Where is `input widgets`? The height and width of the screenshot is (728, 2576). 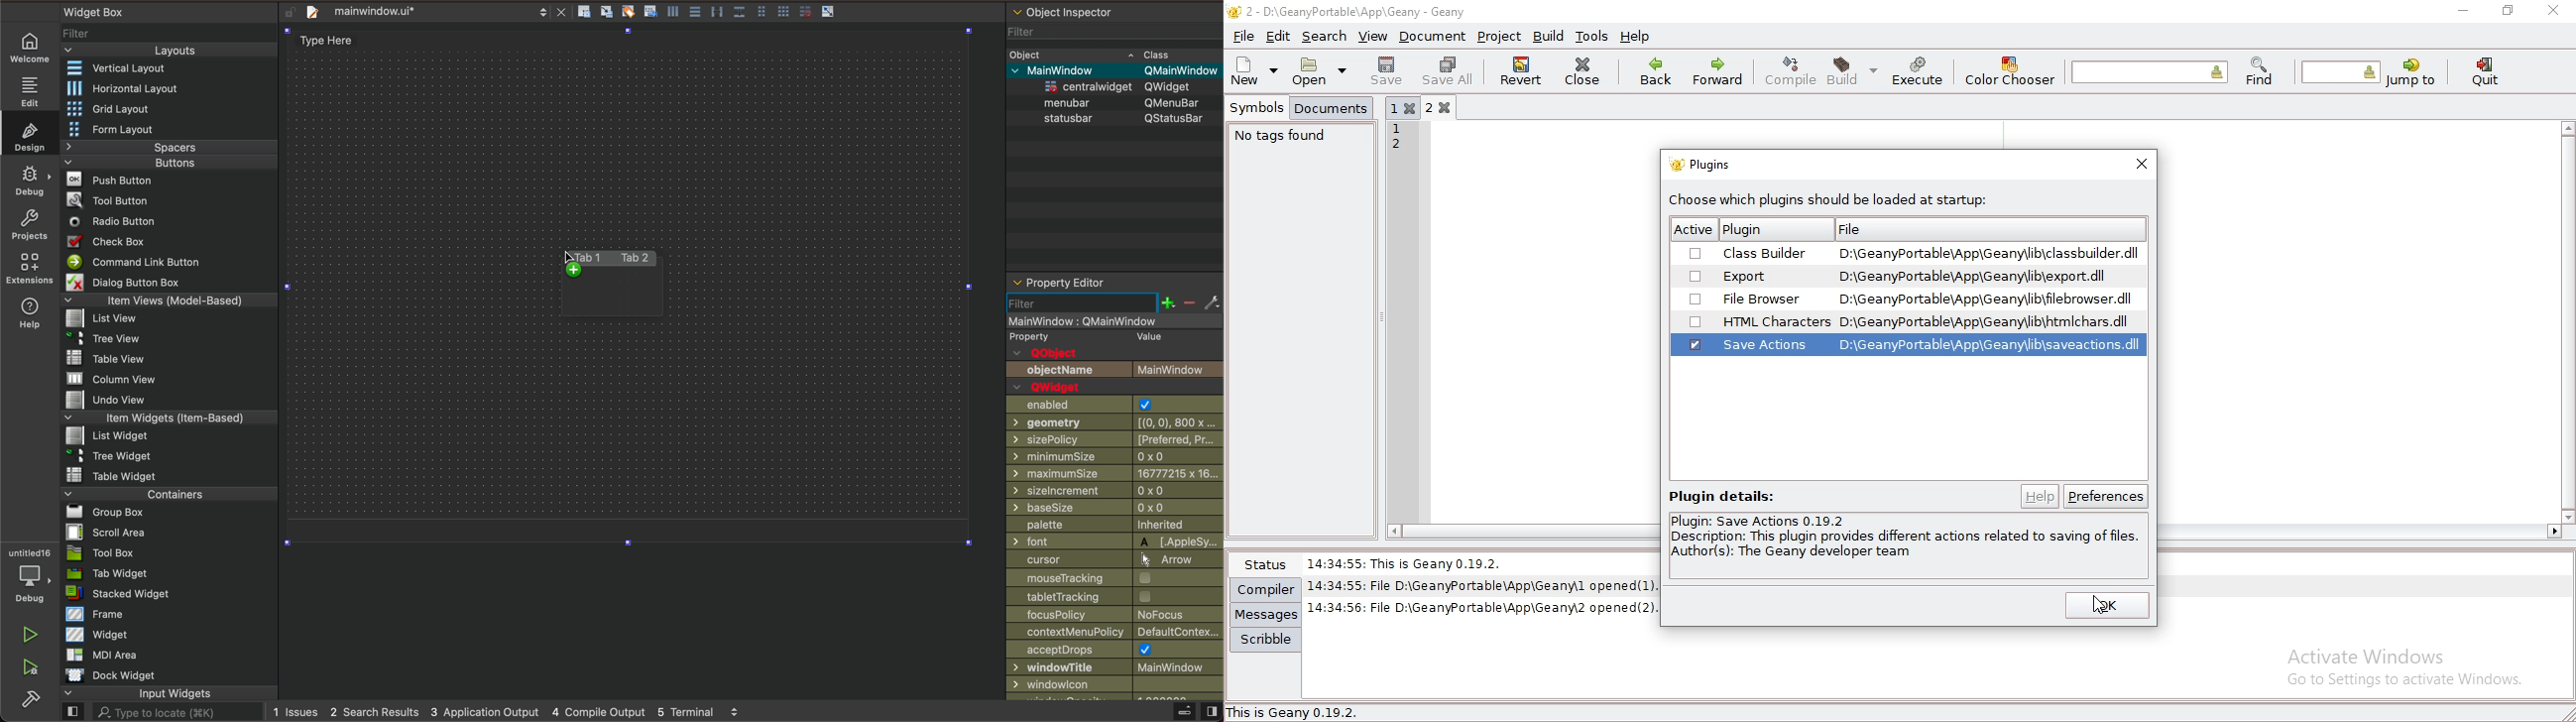
input widgets is located at coordinates (171, 694).